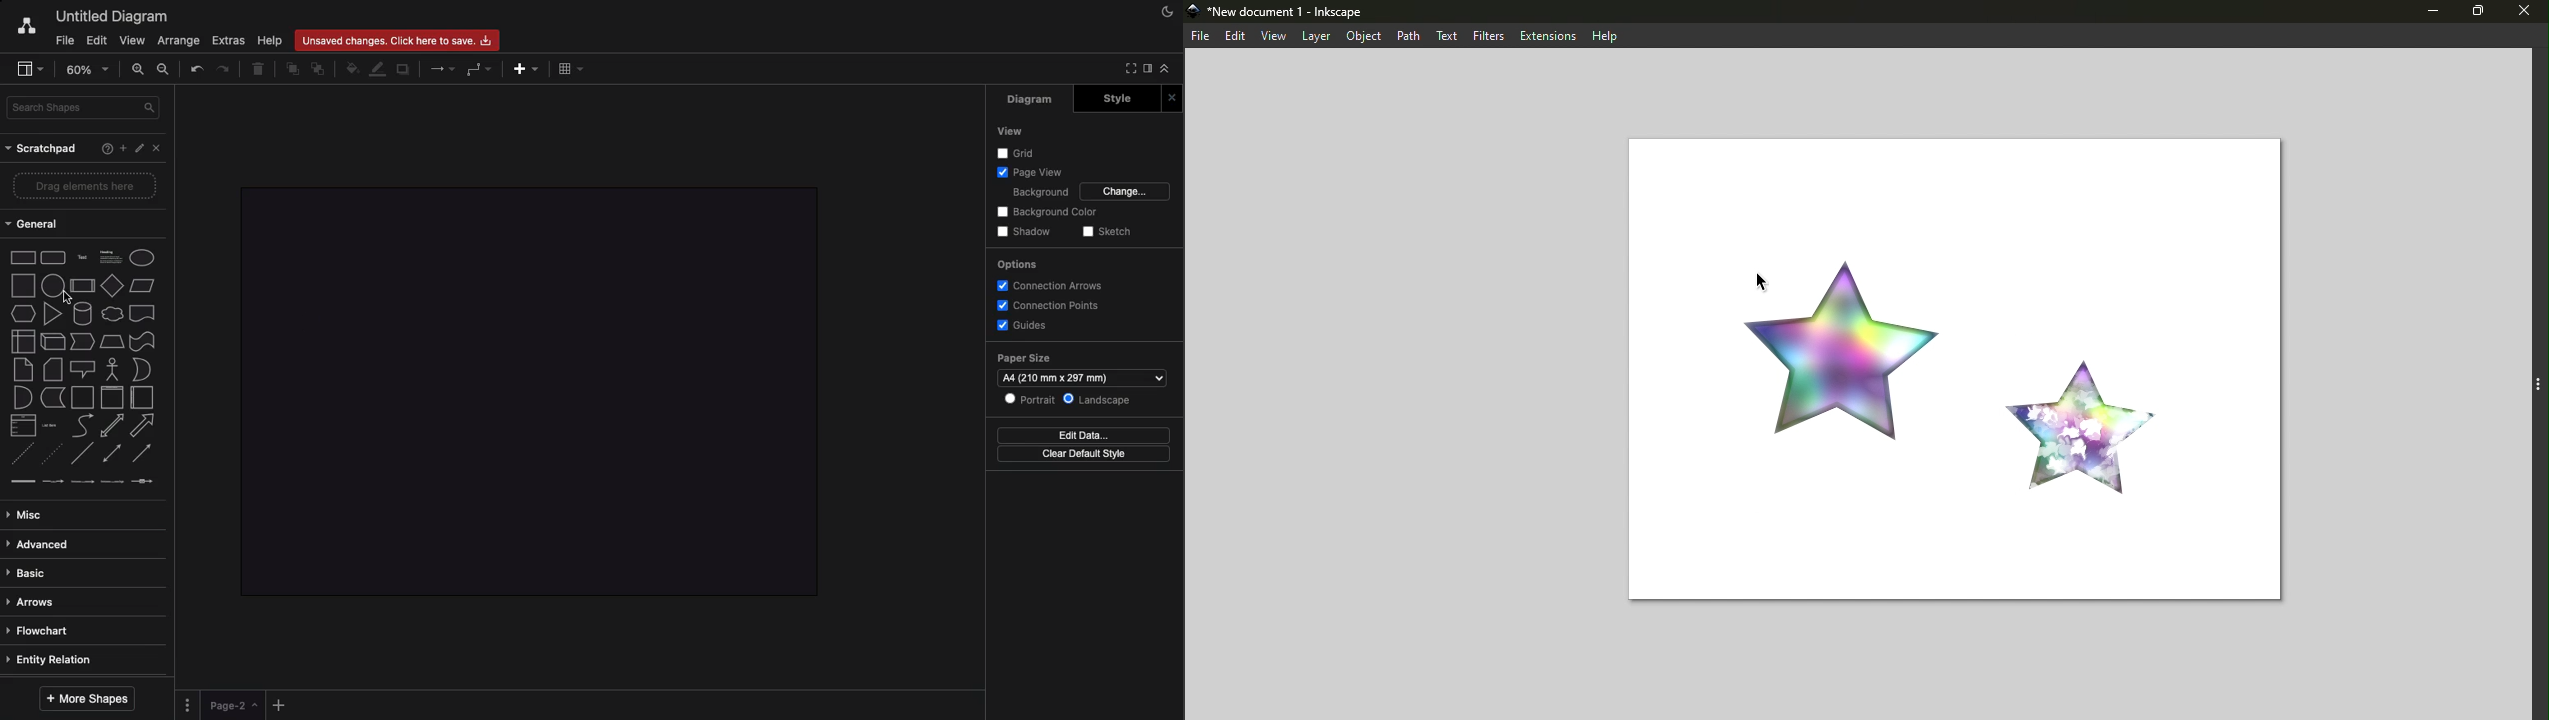 Image resolution: width=2576 pixels, height=728 pixels. I want to click on New document 1 - Inkscape, so click(1279, 13).